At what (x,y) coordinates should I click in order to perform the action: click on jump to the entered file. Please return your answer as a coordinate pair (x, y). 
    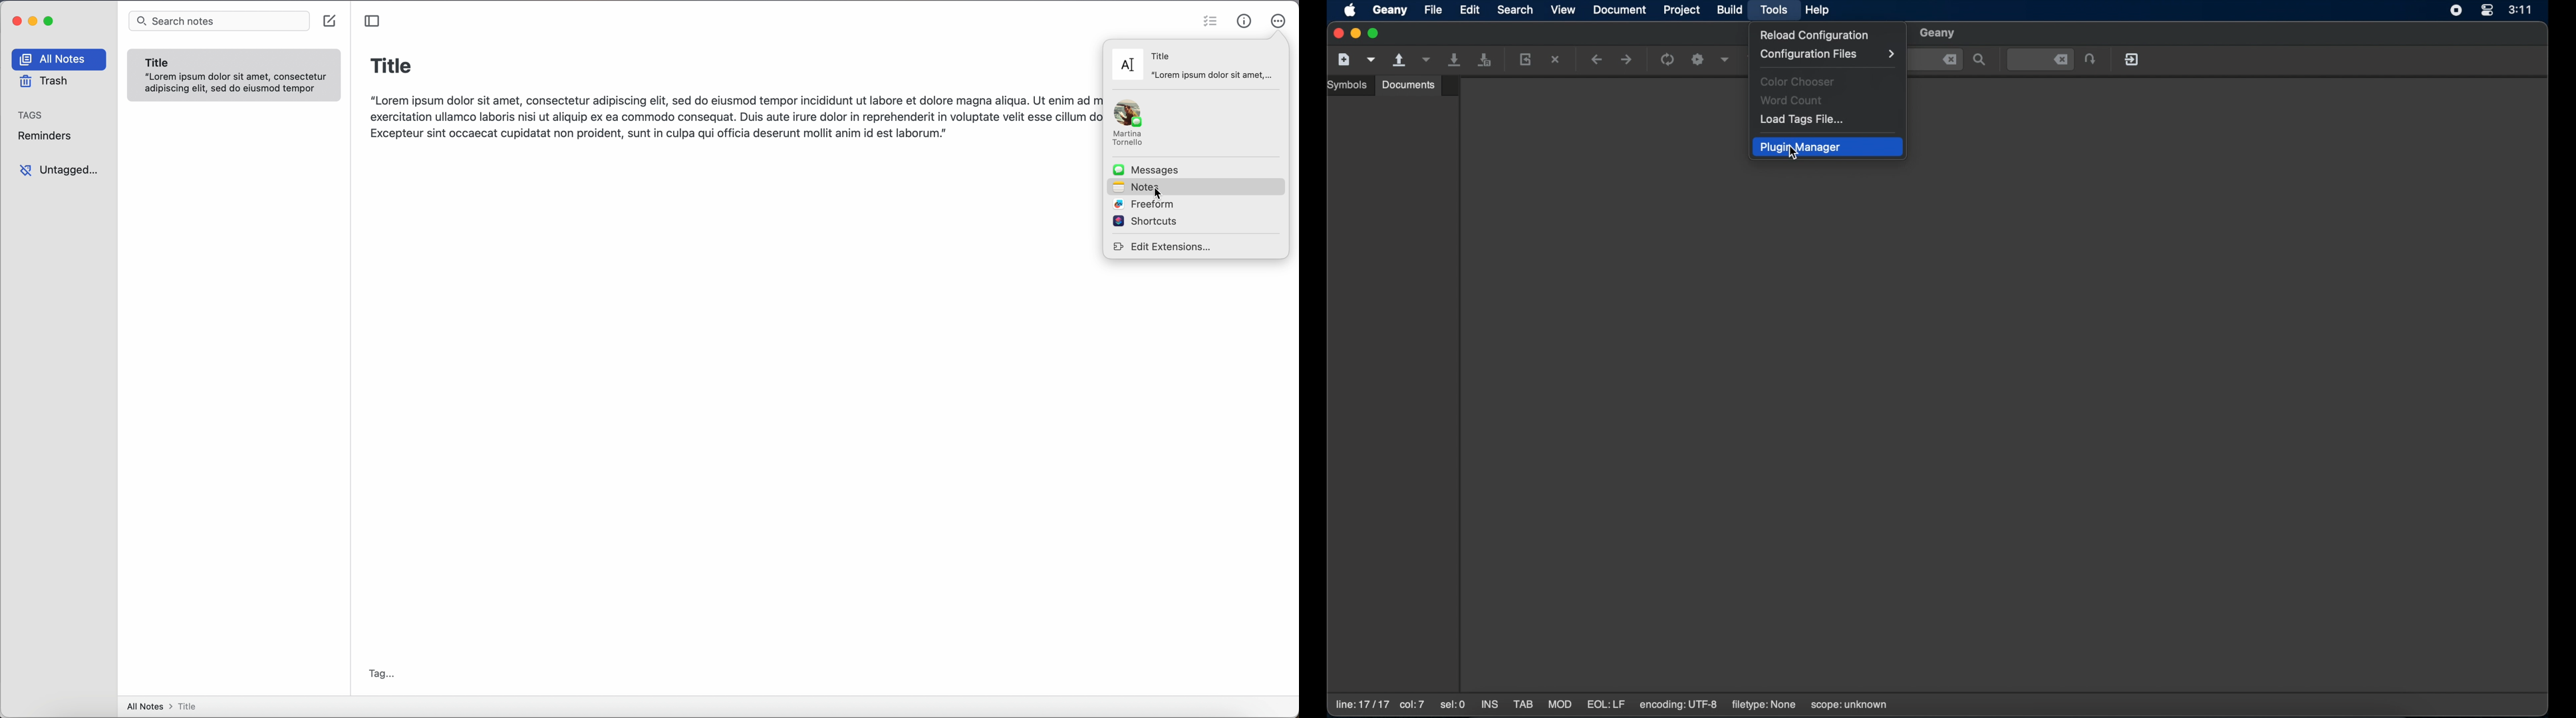
    Looking at the image, I should click on (2041, 60).